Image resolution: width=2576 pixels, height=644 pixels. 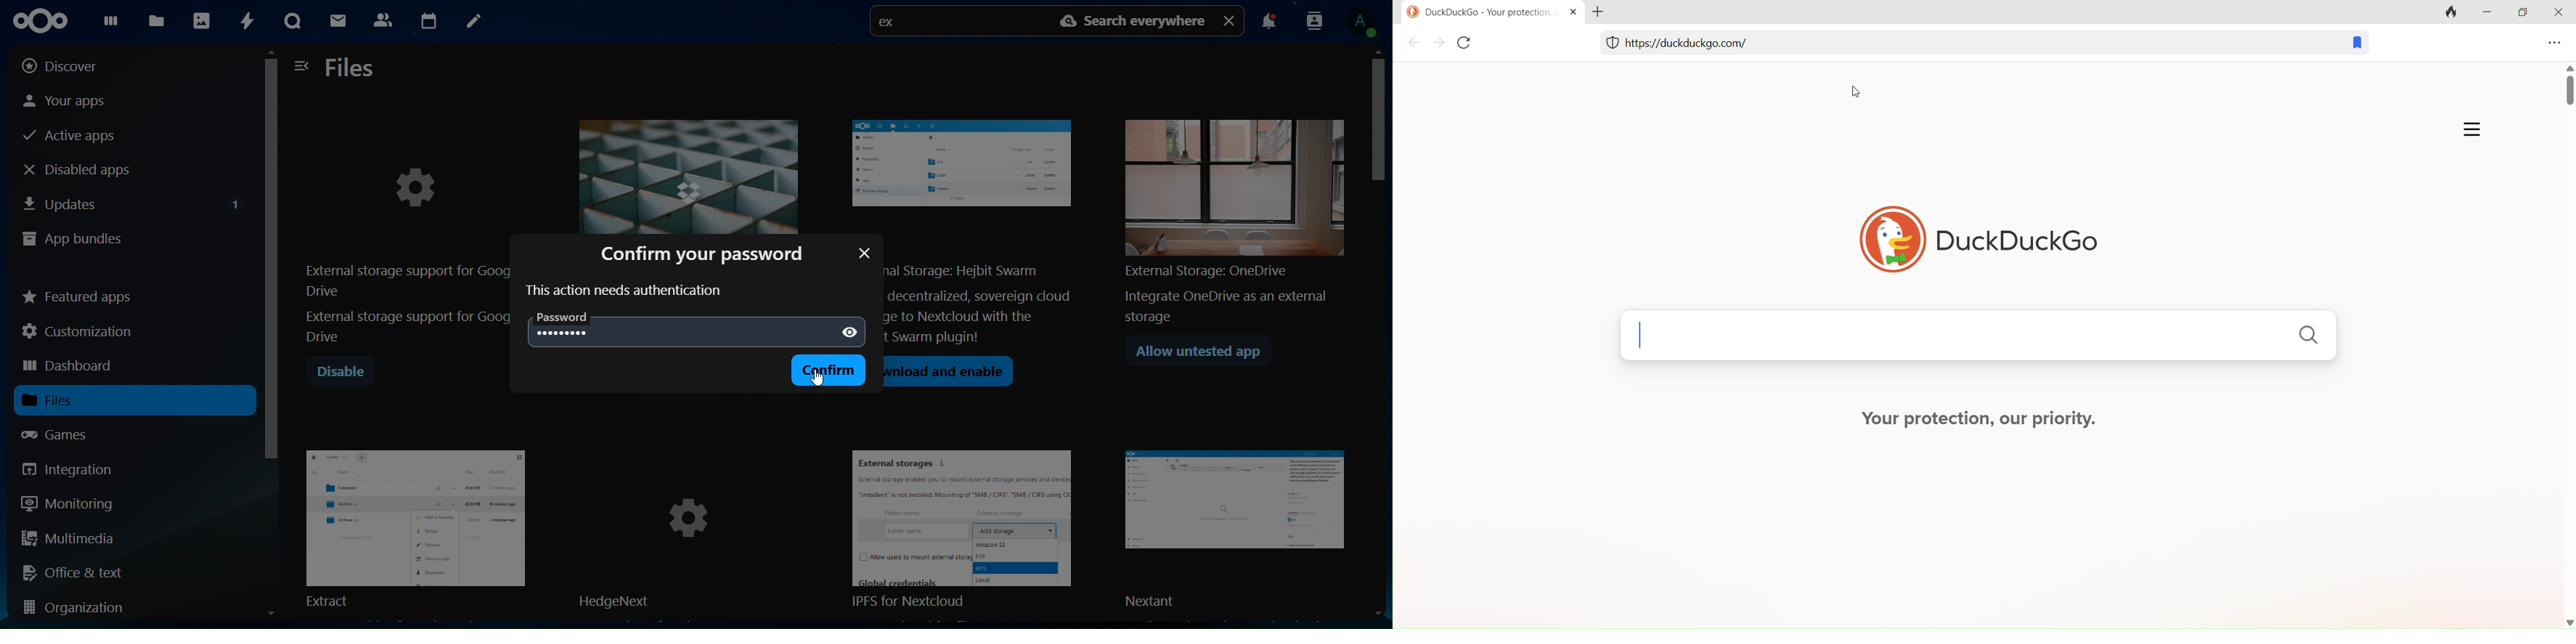 What do you see at coordinates (1231, 20) in the screenshot?
I see `close` at bounding box center [1231, 20].